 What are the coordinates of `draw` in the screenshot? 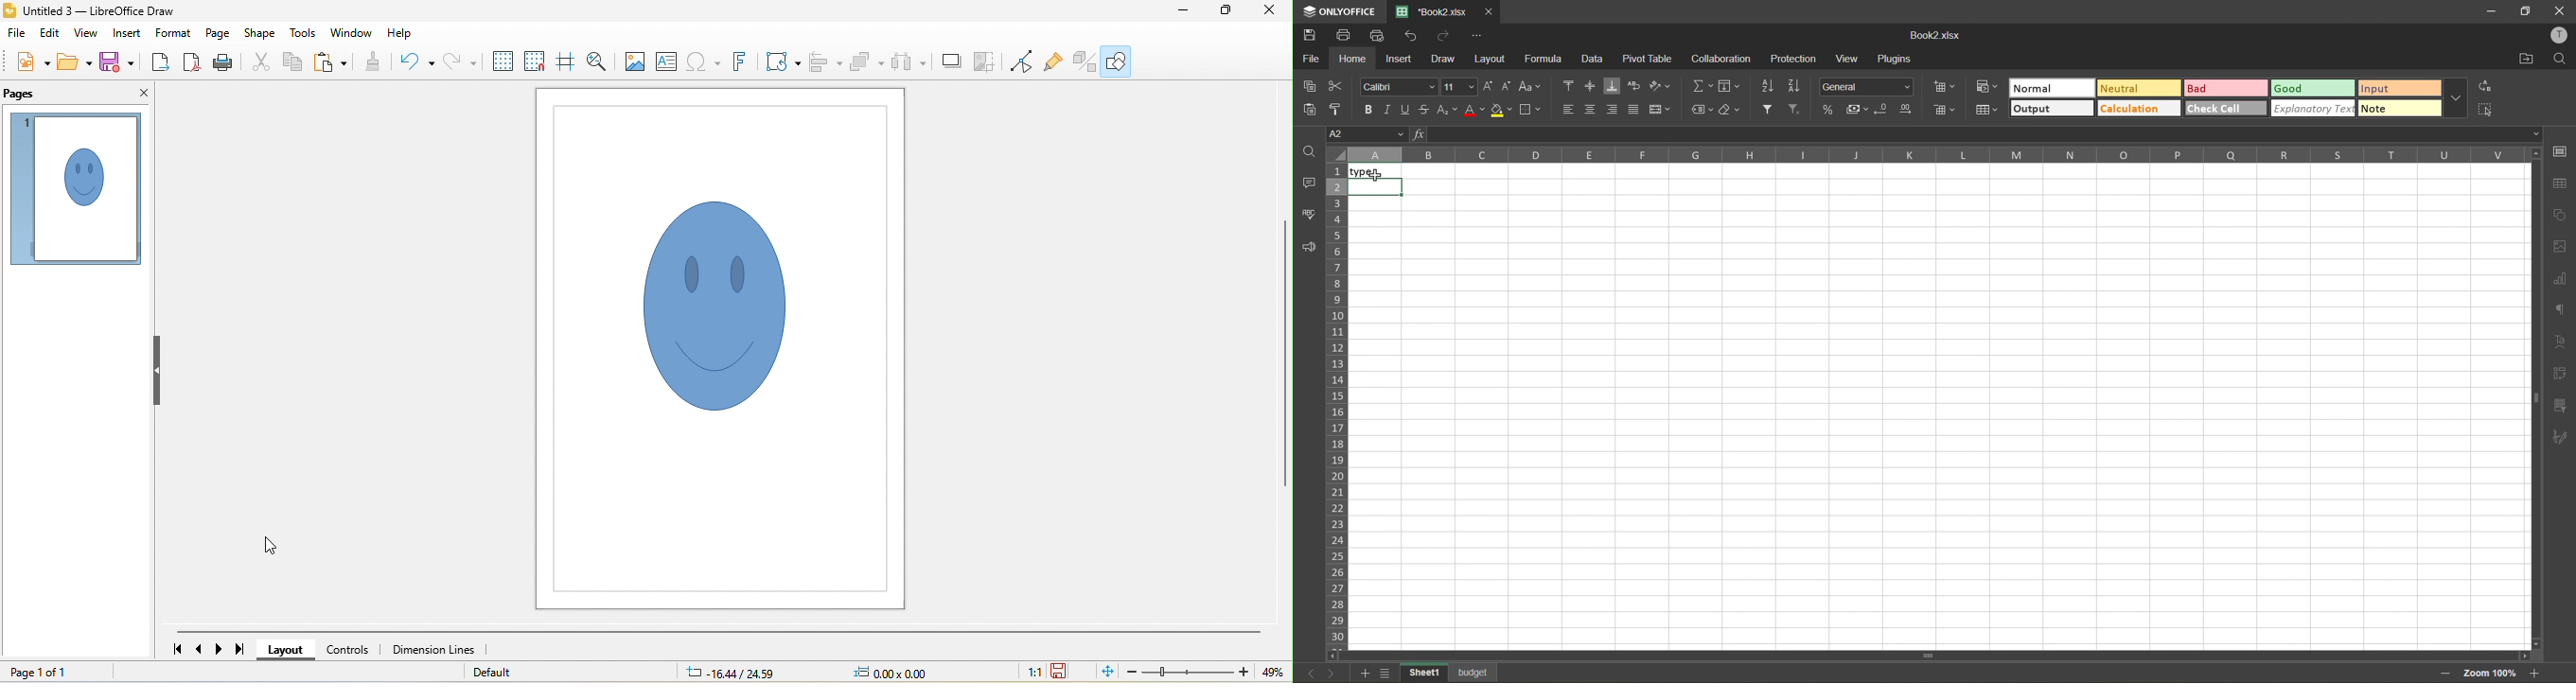 It's located at (1446, 61).